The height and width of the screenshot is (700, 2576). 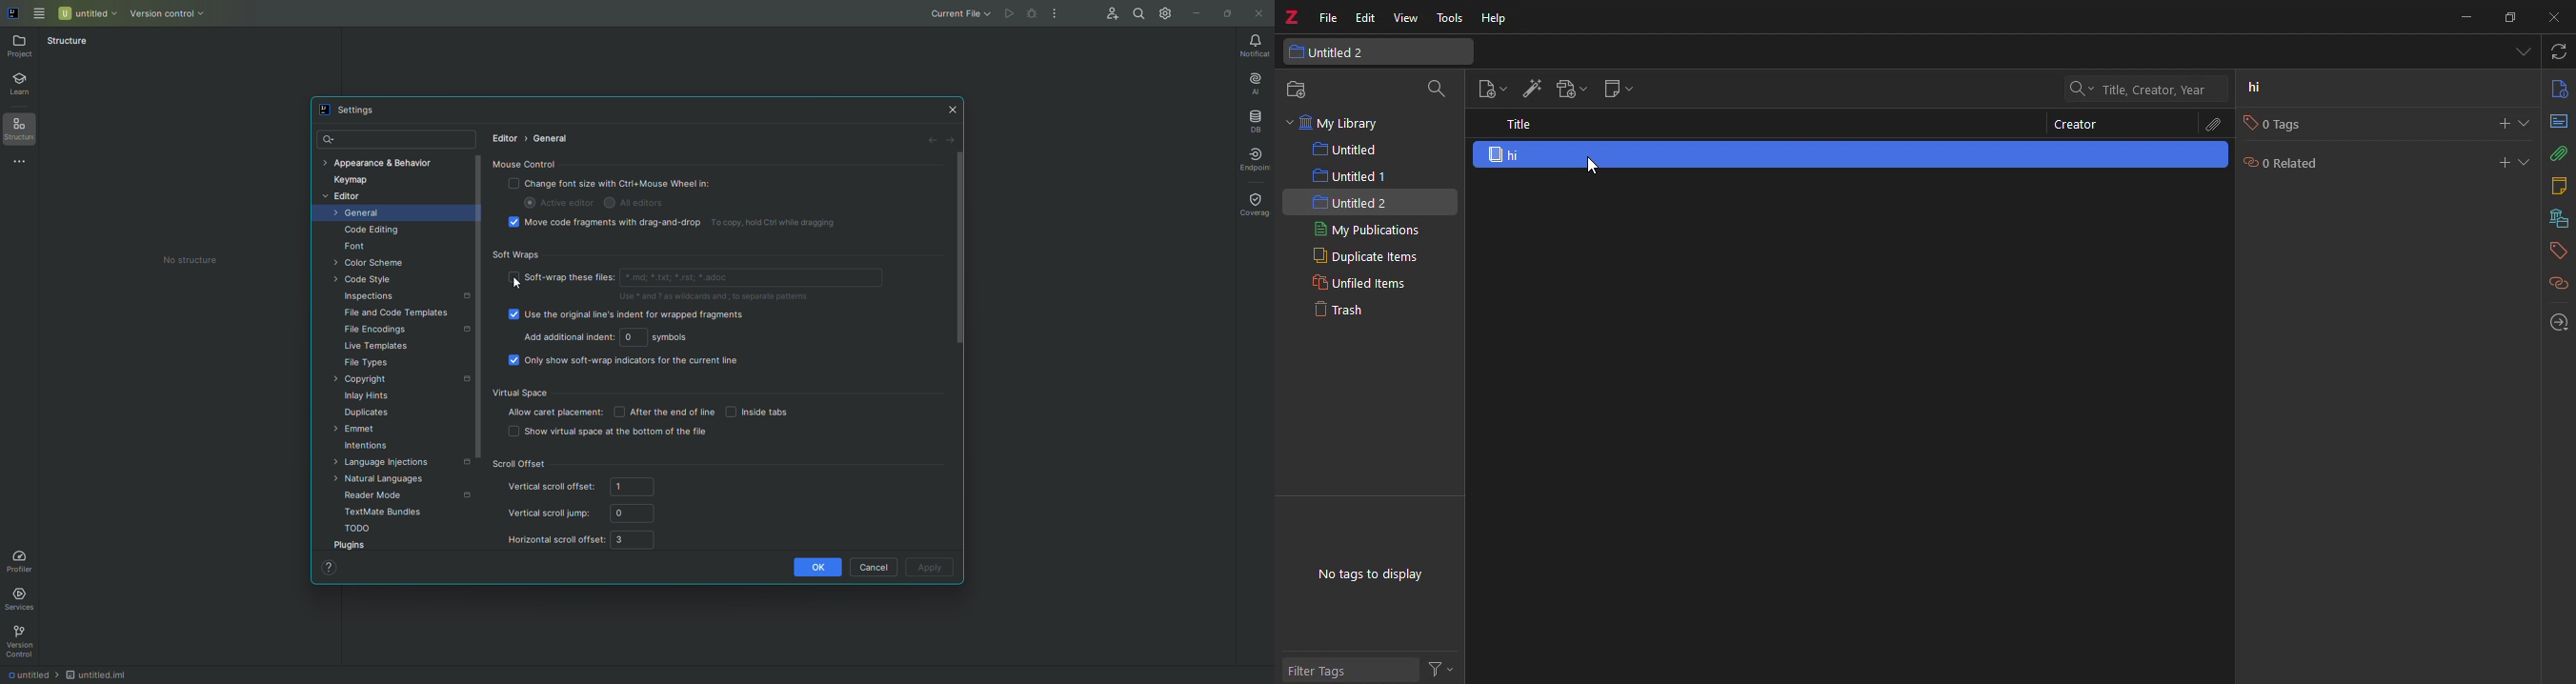 I want to click on abstract, so click(x=2557, y=121).